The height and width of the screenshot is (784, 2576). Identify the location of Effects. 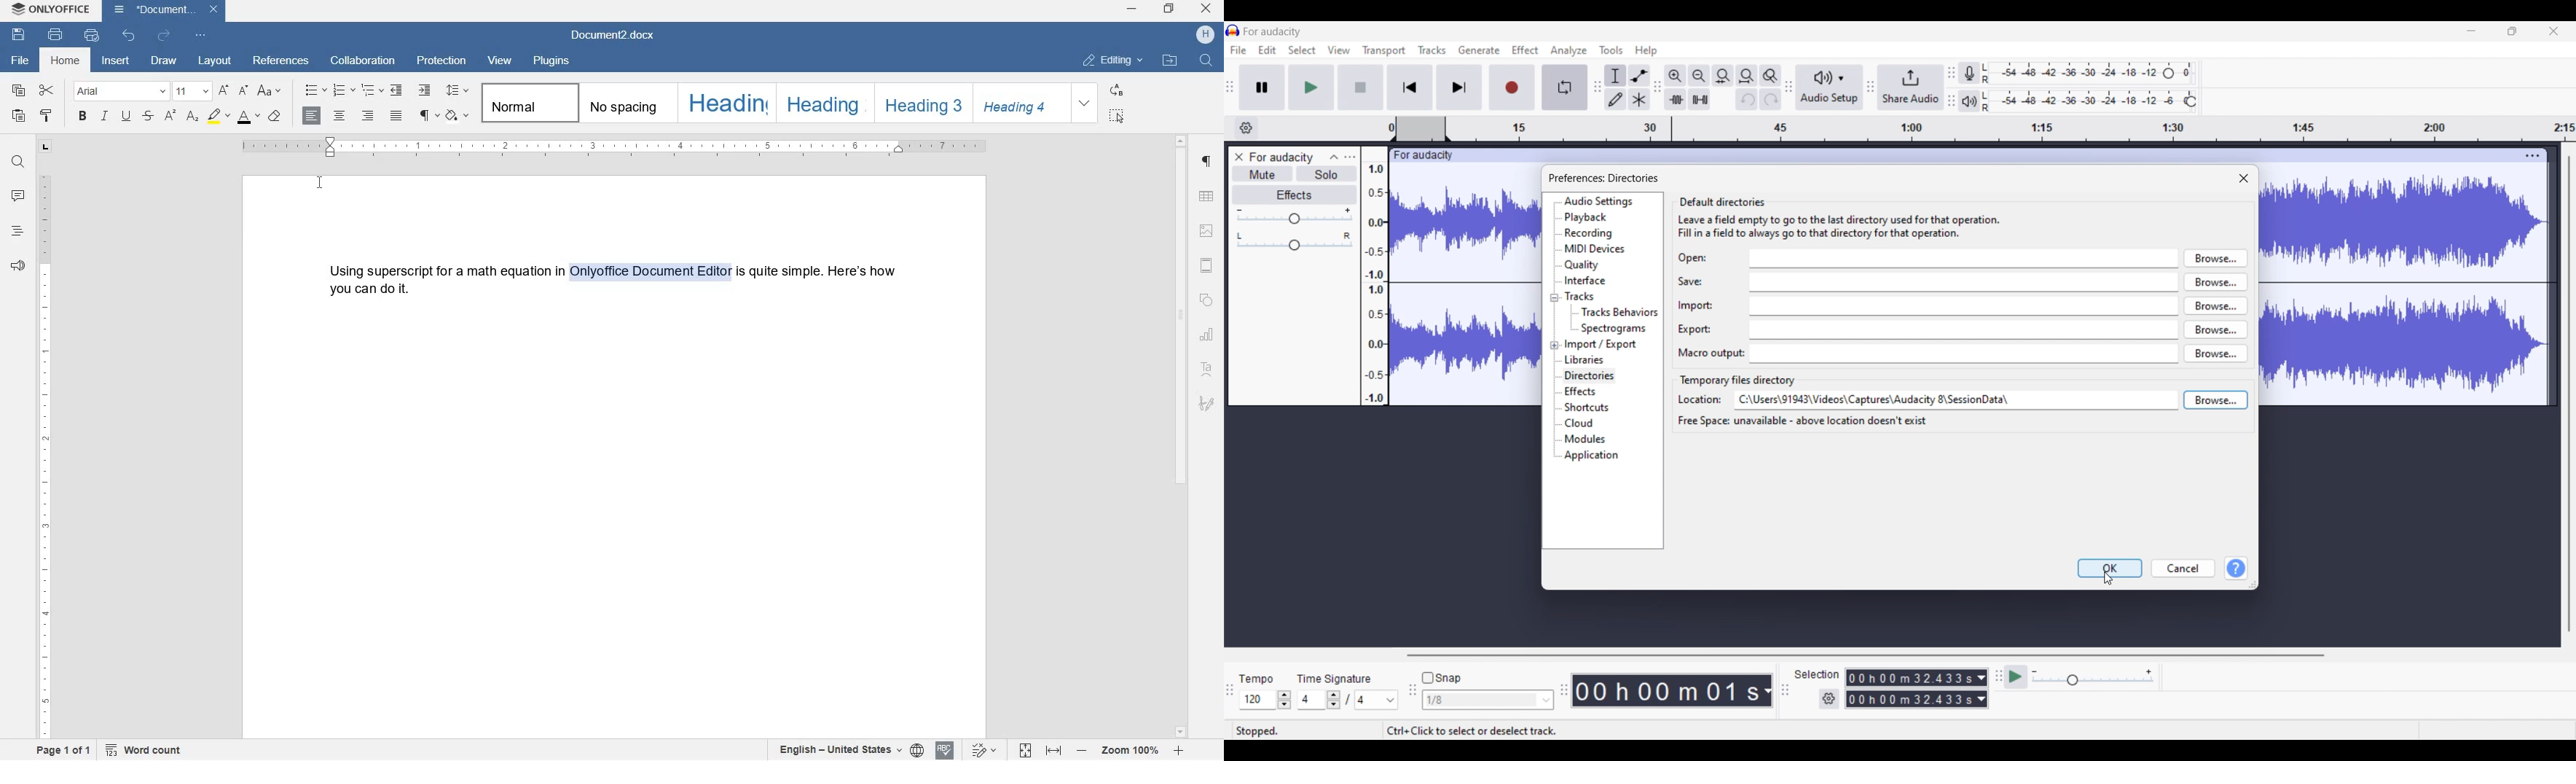
(1295, 194).